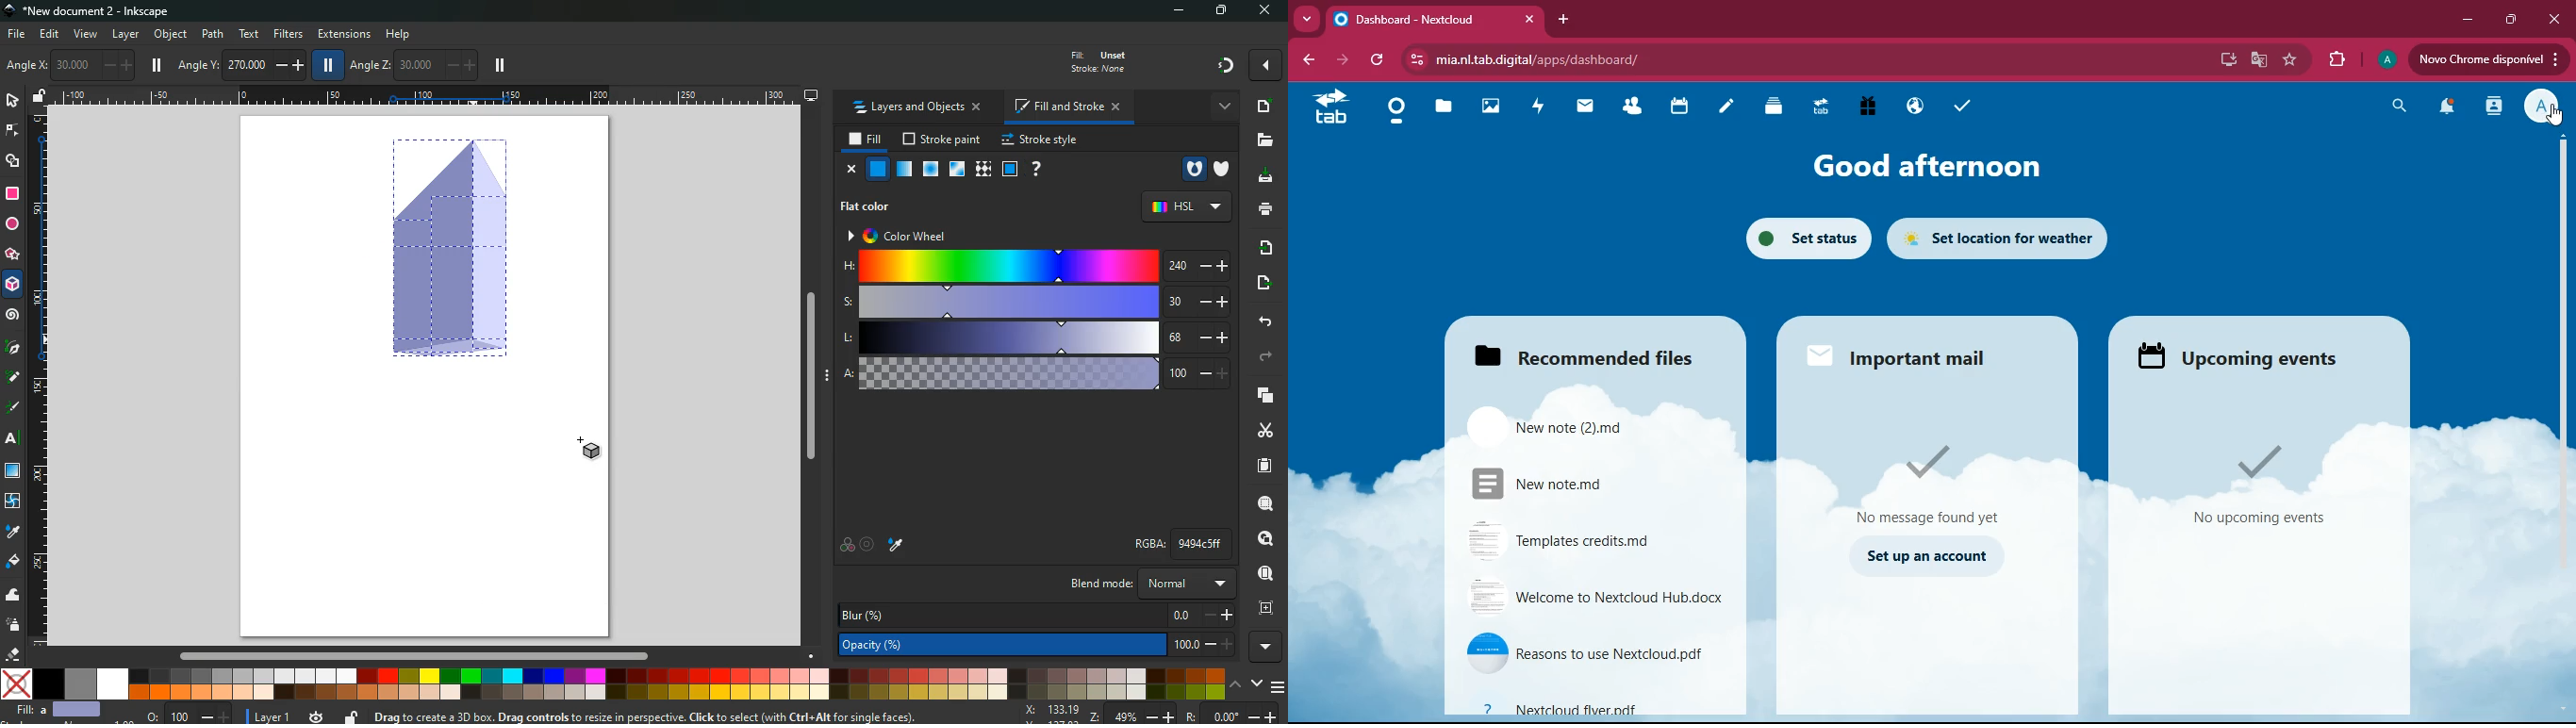  I want to click on notification, so click(2441, 109).